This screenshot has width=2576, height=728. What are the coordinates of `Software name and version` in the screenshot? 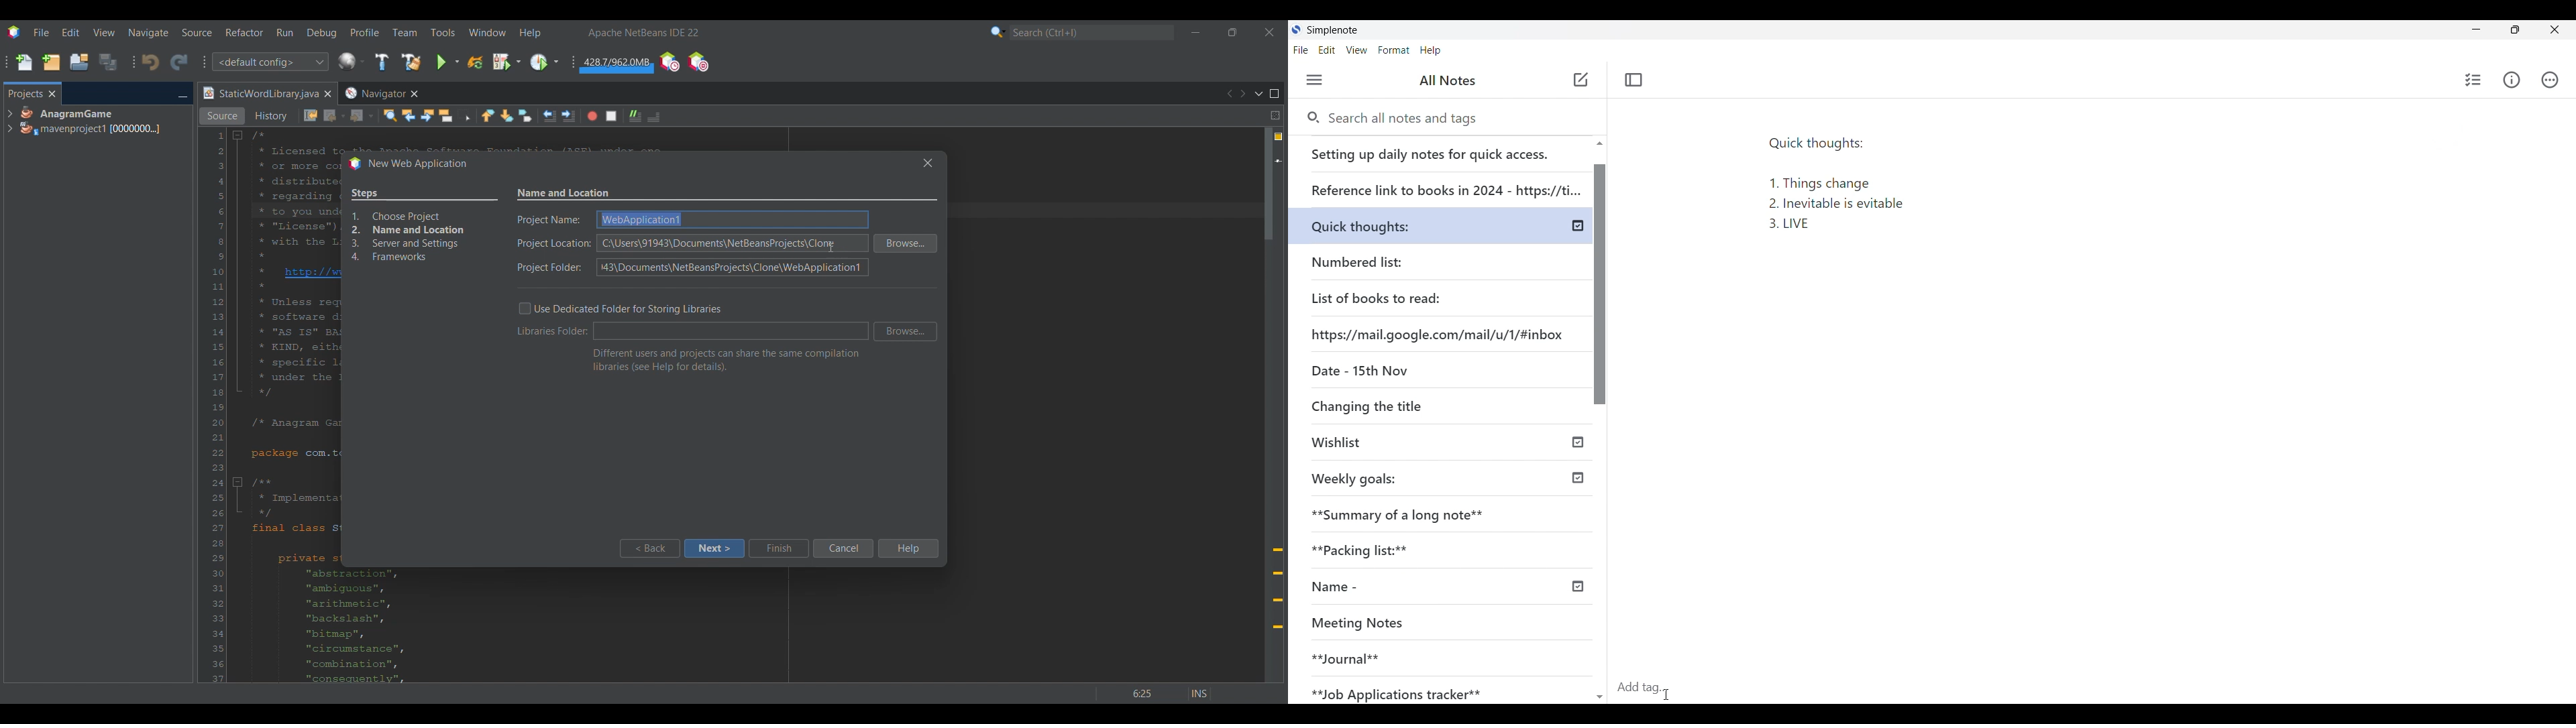 It's located at (644, 32).